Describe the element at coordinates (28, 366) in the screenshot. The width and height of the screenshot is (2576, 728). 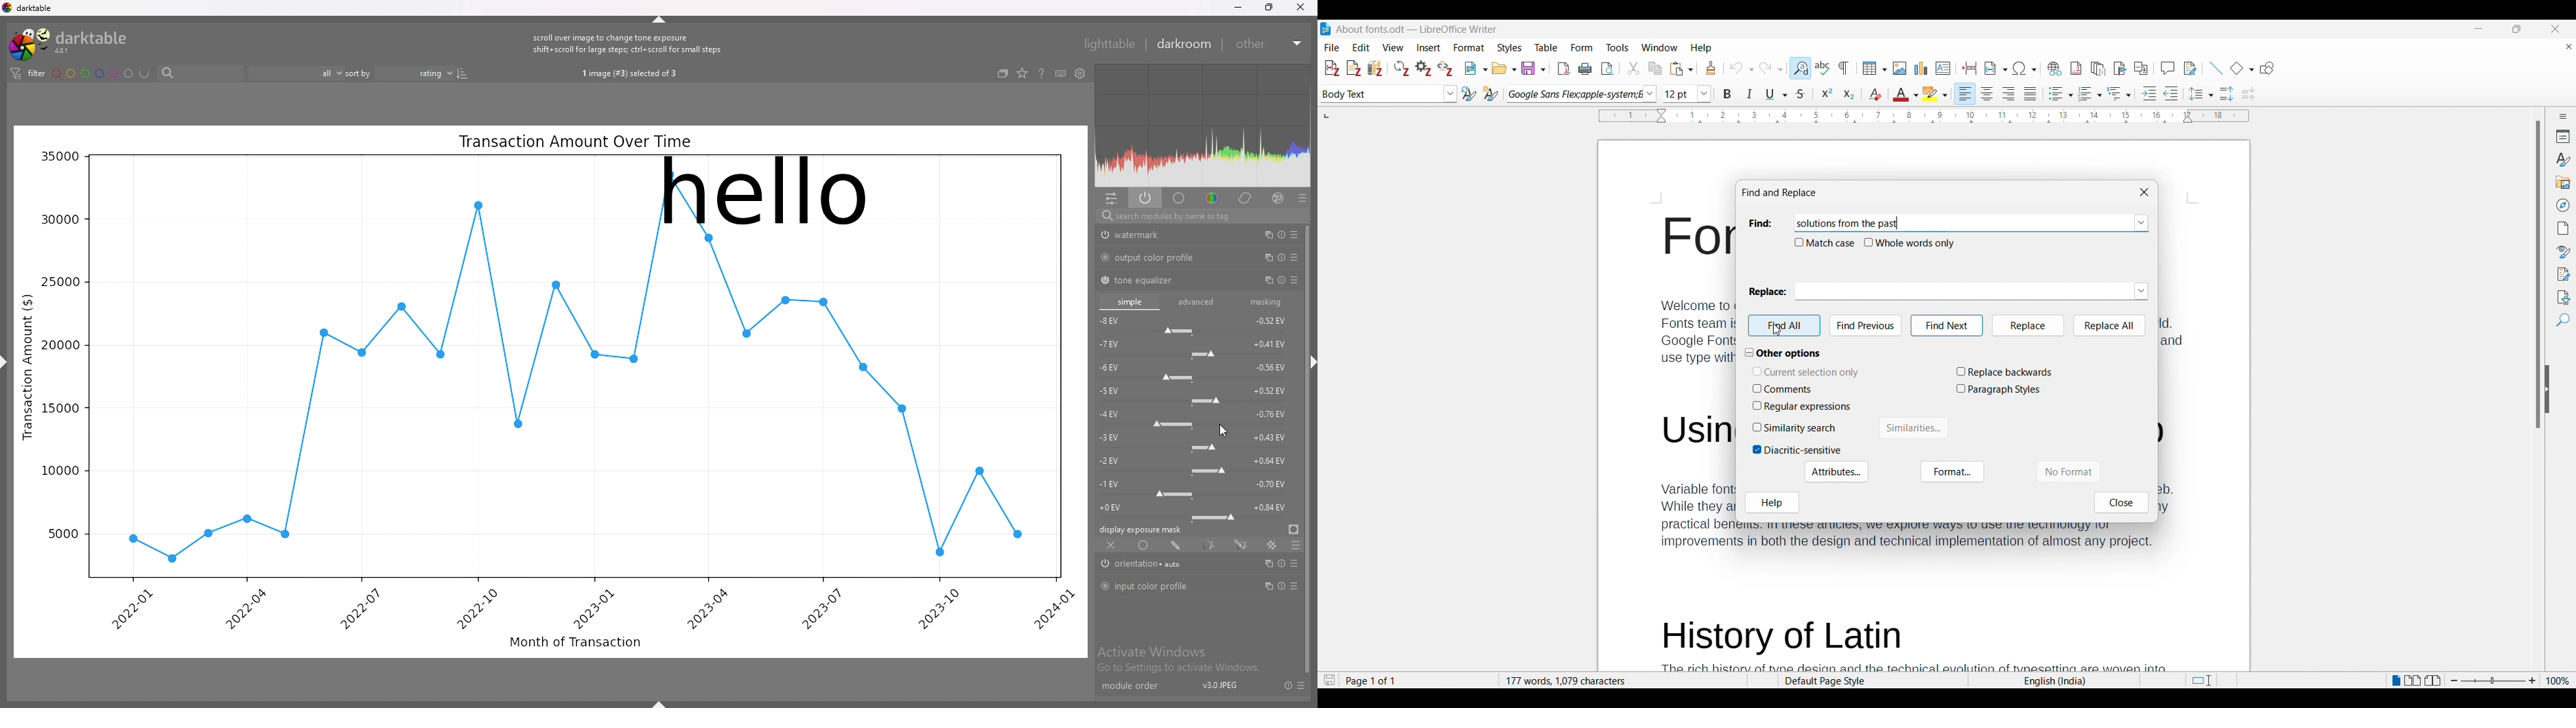
I see `Transaction Amount ($)` at that location.